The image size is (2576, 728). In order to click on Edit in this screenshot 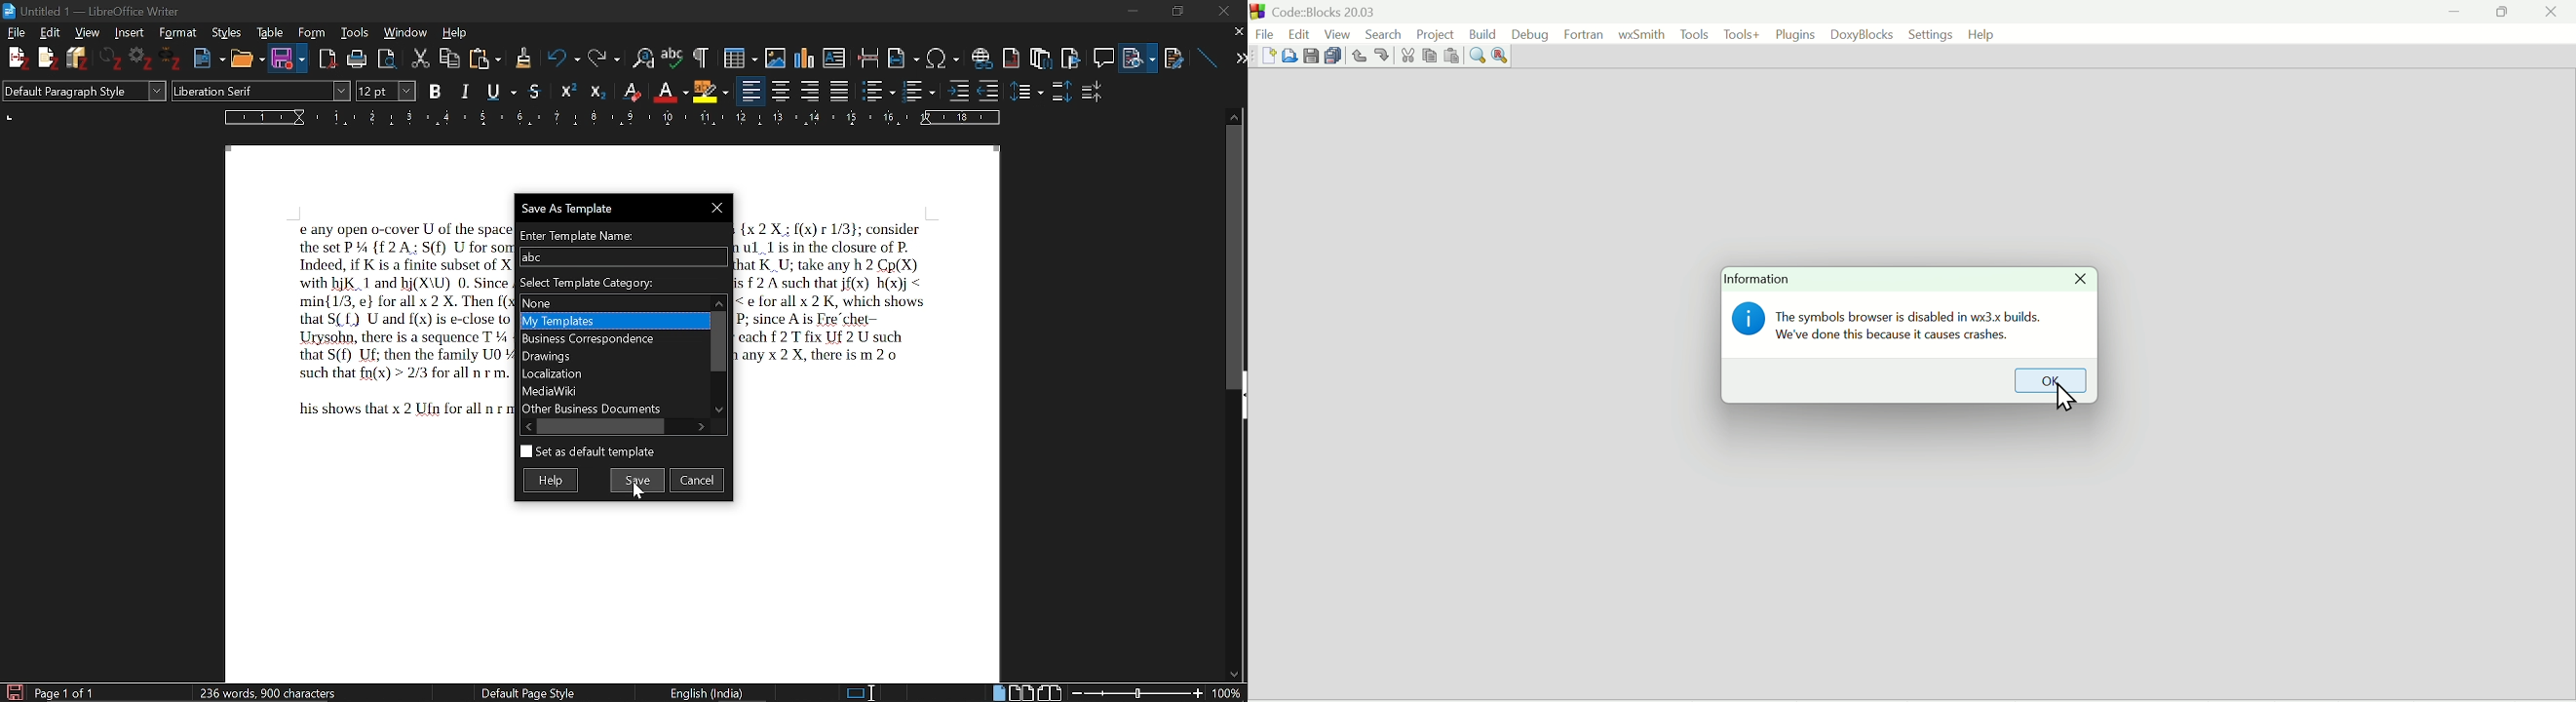, I will do `click(53, 32)`.